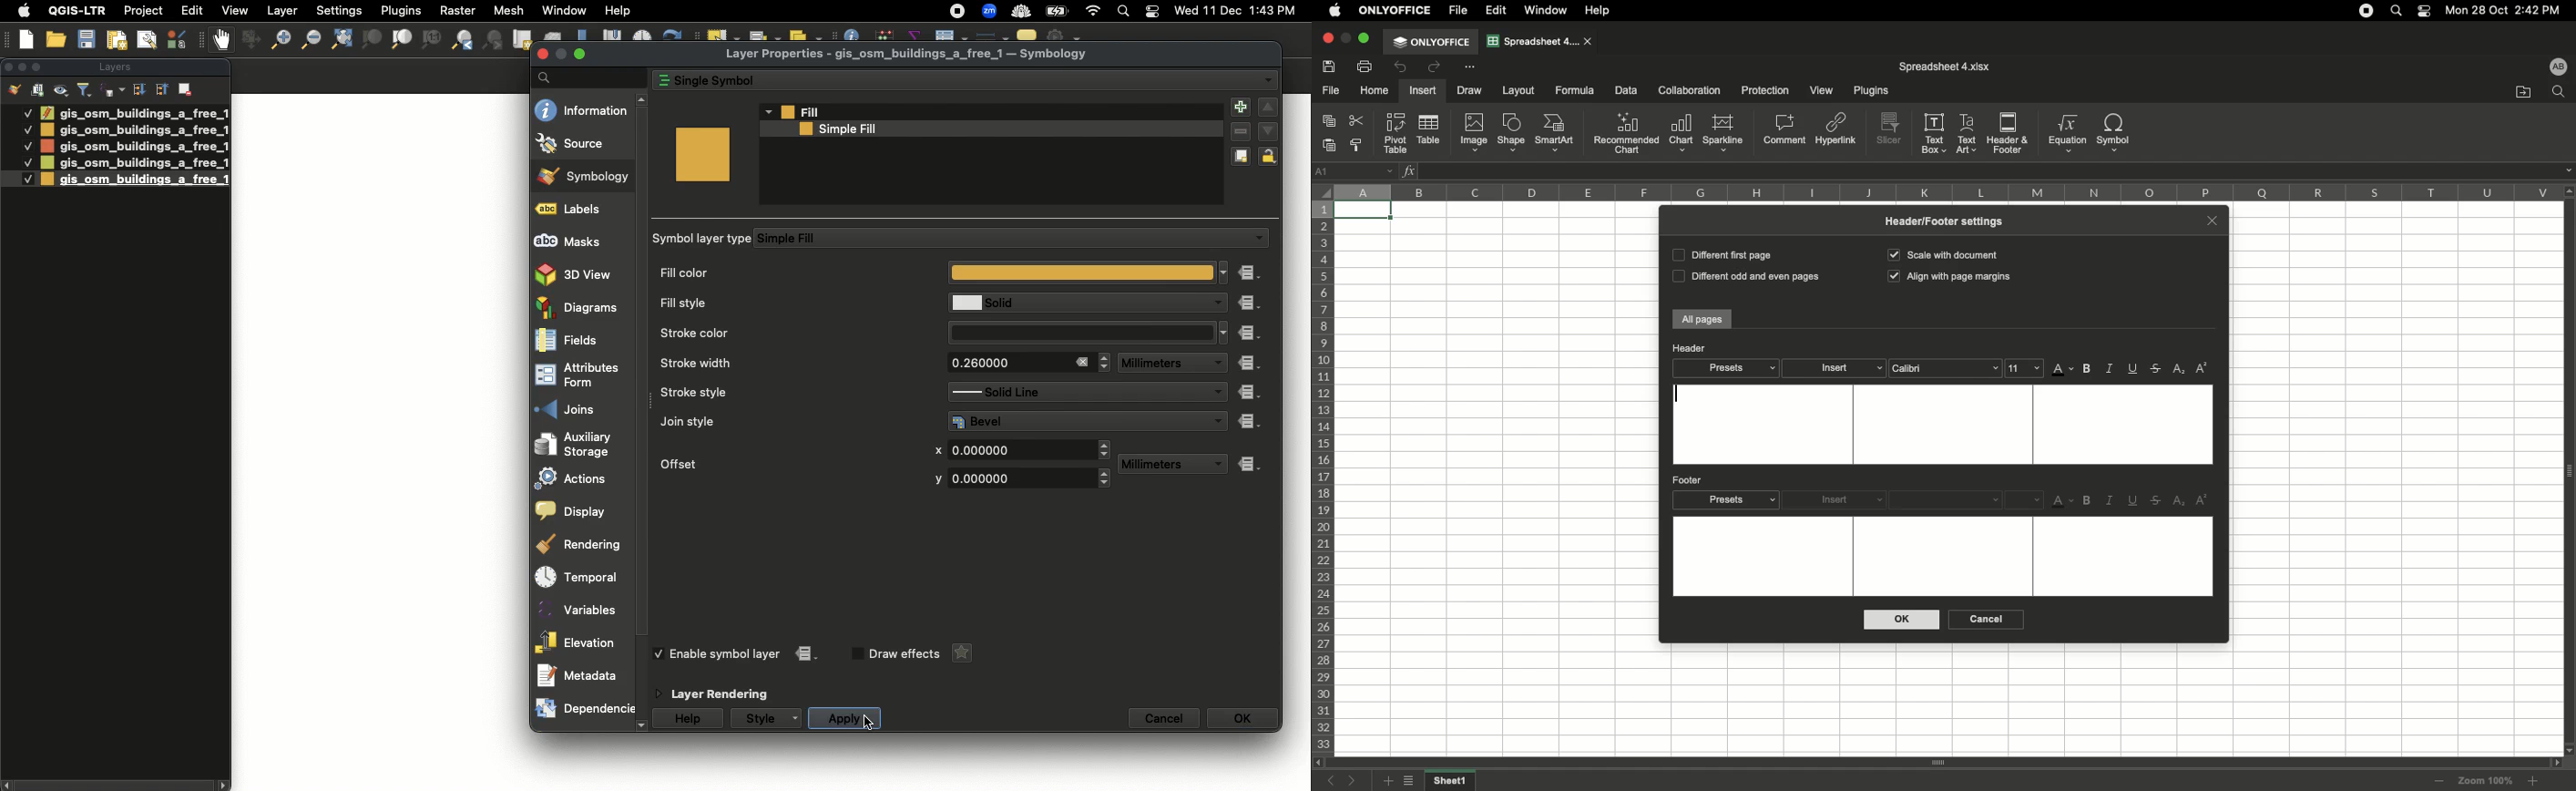 This screenshot has height=812, width=2576. I want to click on Checked, so click(18, 179).